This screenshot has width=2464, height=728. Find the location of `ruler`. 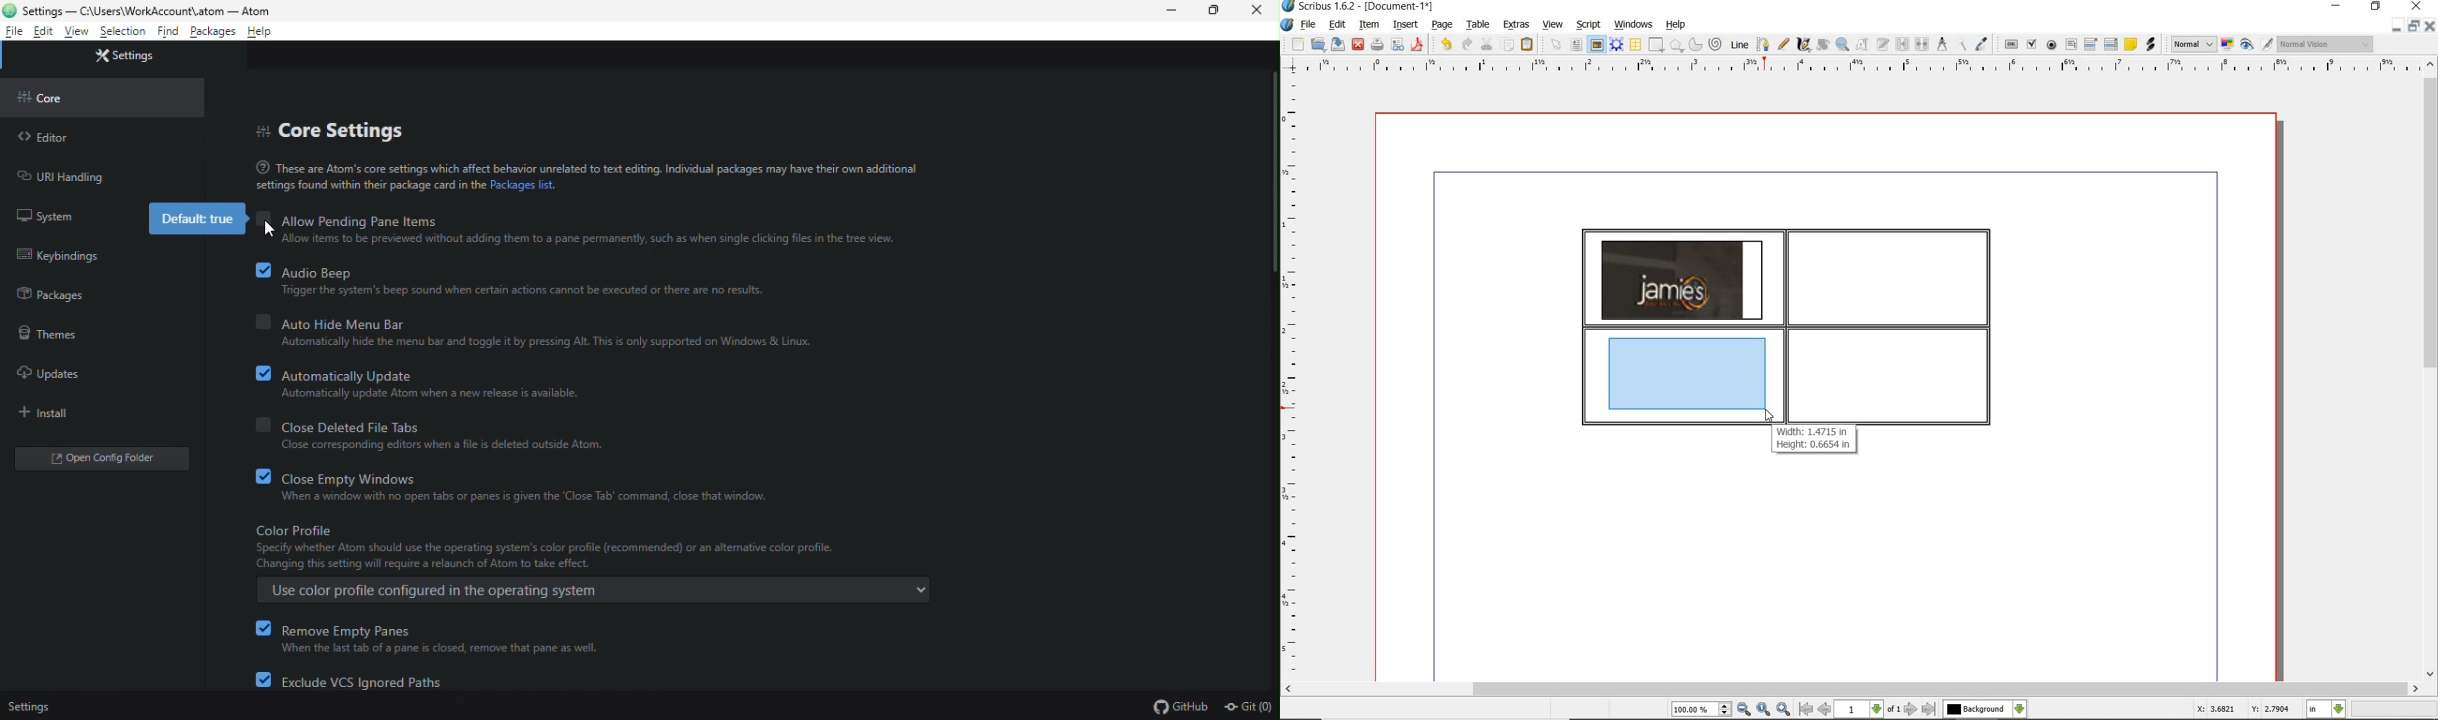

ruler is located at coordinates (1293, 377).